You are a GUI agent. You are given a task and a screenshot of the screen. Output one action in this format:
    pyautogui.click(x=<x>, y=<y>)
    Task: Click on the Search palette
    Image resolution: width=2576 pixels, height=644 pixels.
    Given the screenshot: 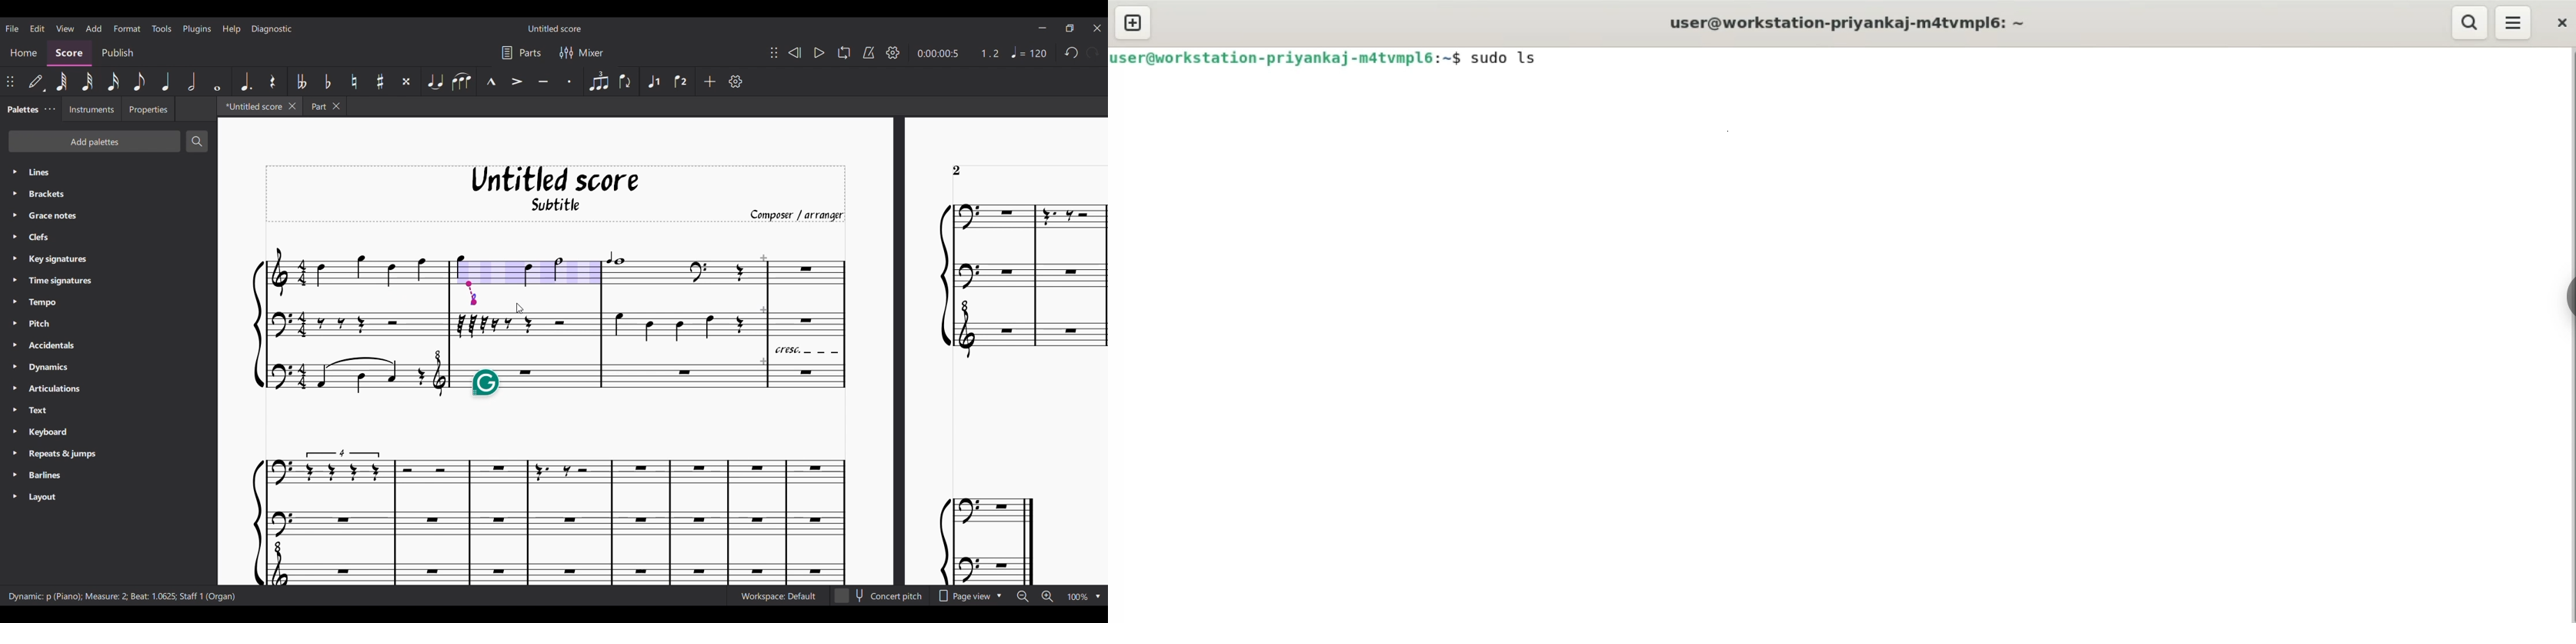 What is the action you would take?
    pyautogui.click(x=197, y=141)
    